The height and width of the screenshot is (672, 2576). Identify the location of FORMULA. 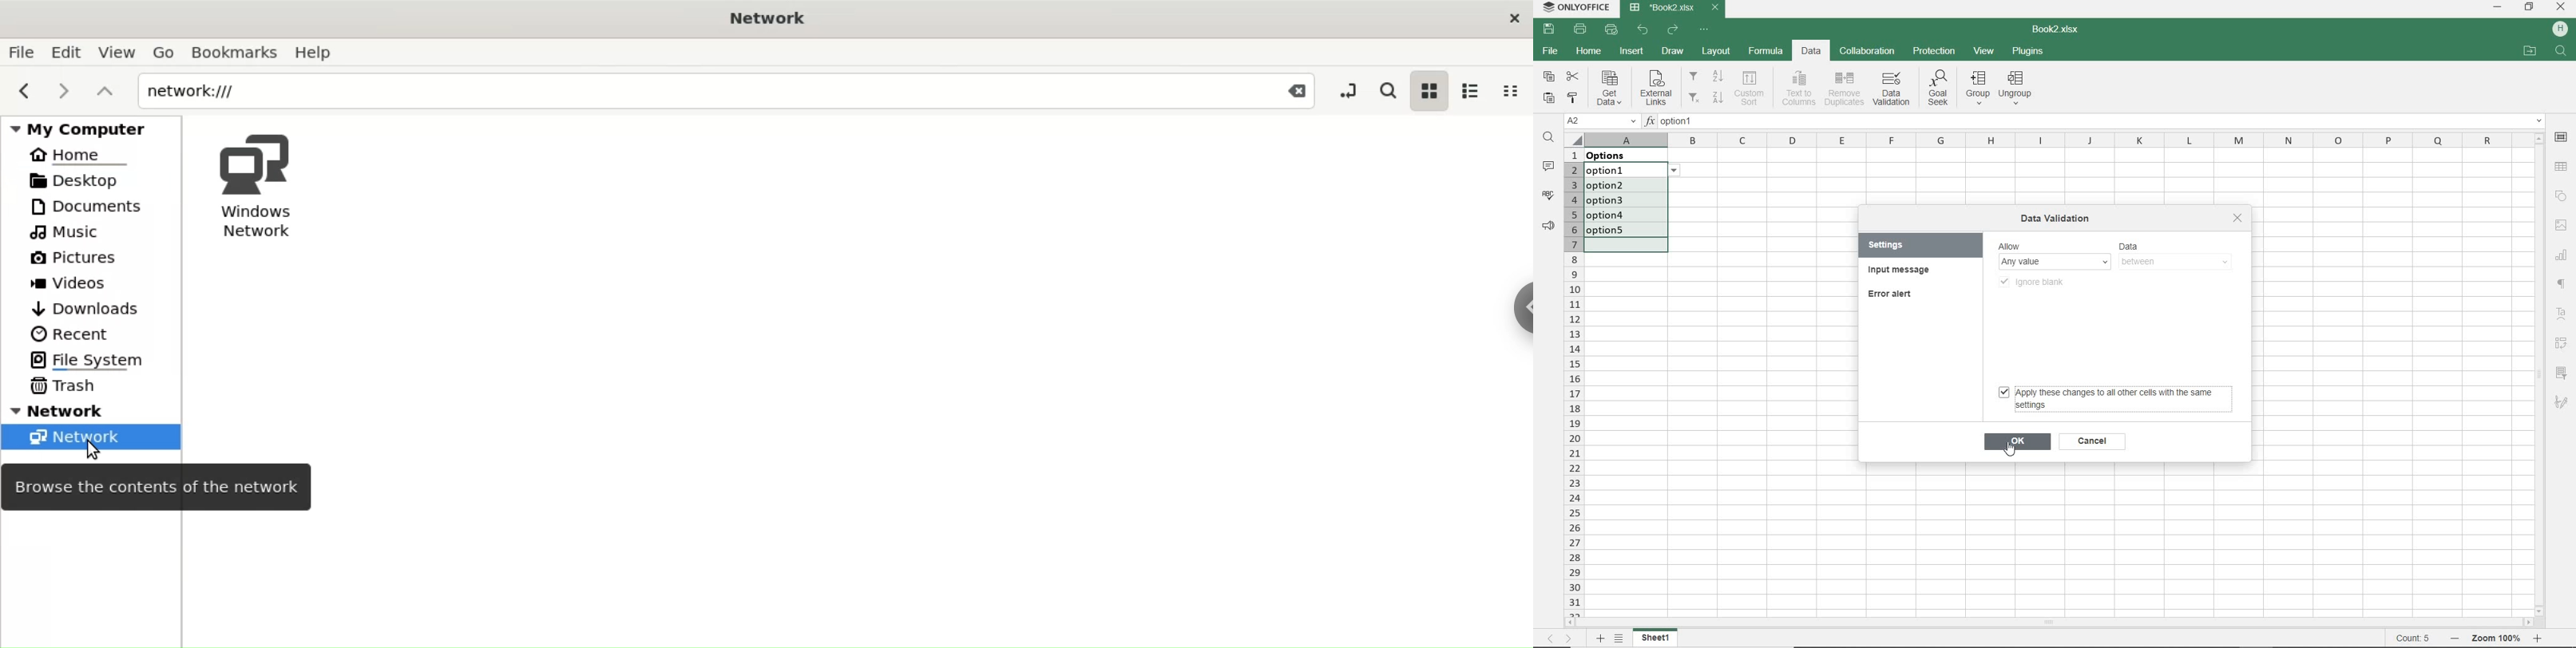
(1764, 52).